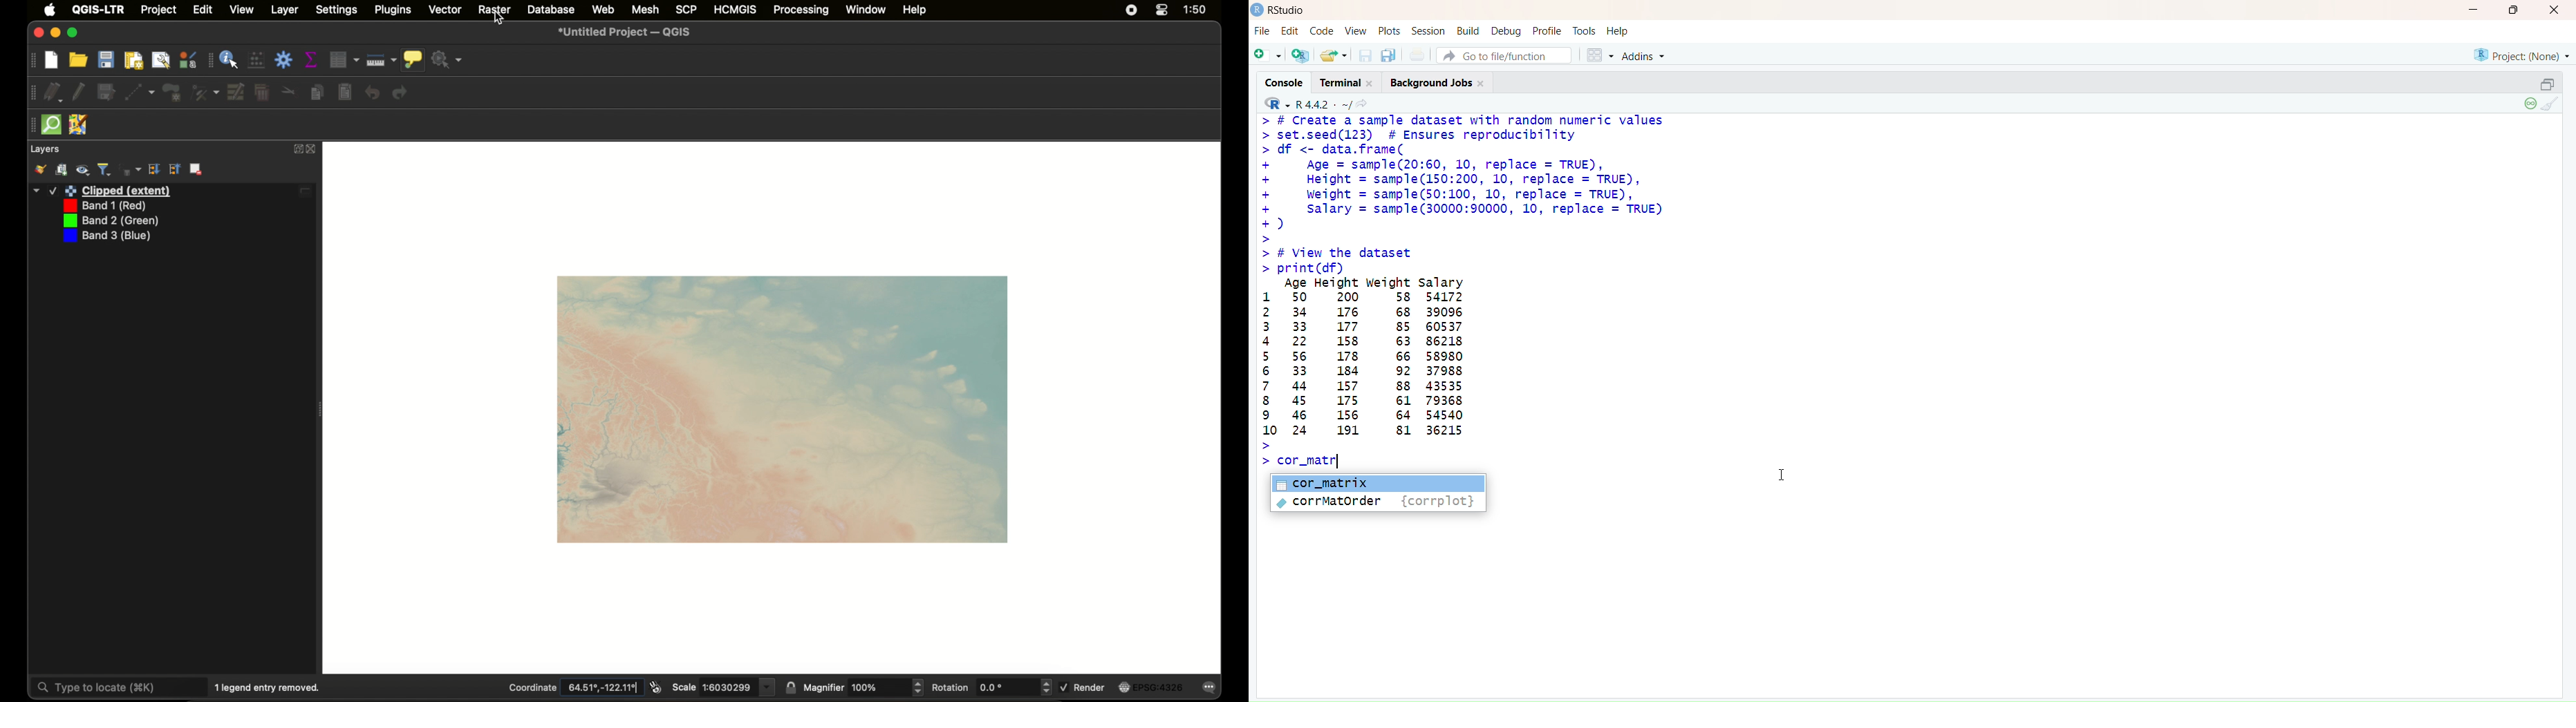 The image size is (2576, 728). What do you see at coordinates (1503, 56) in the screenshot?
I see `Go to file/function` at bounding box center [1503, 56].